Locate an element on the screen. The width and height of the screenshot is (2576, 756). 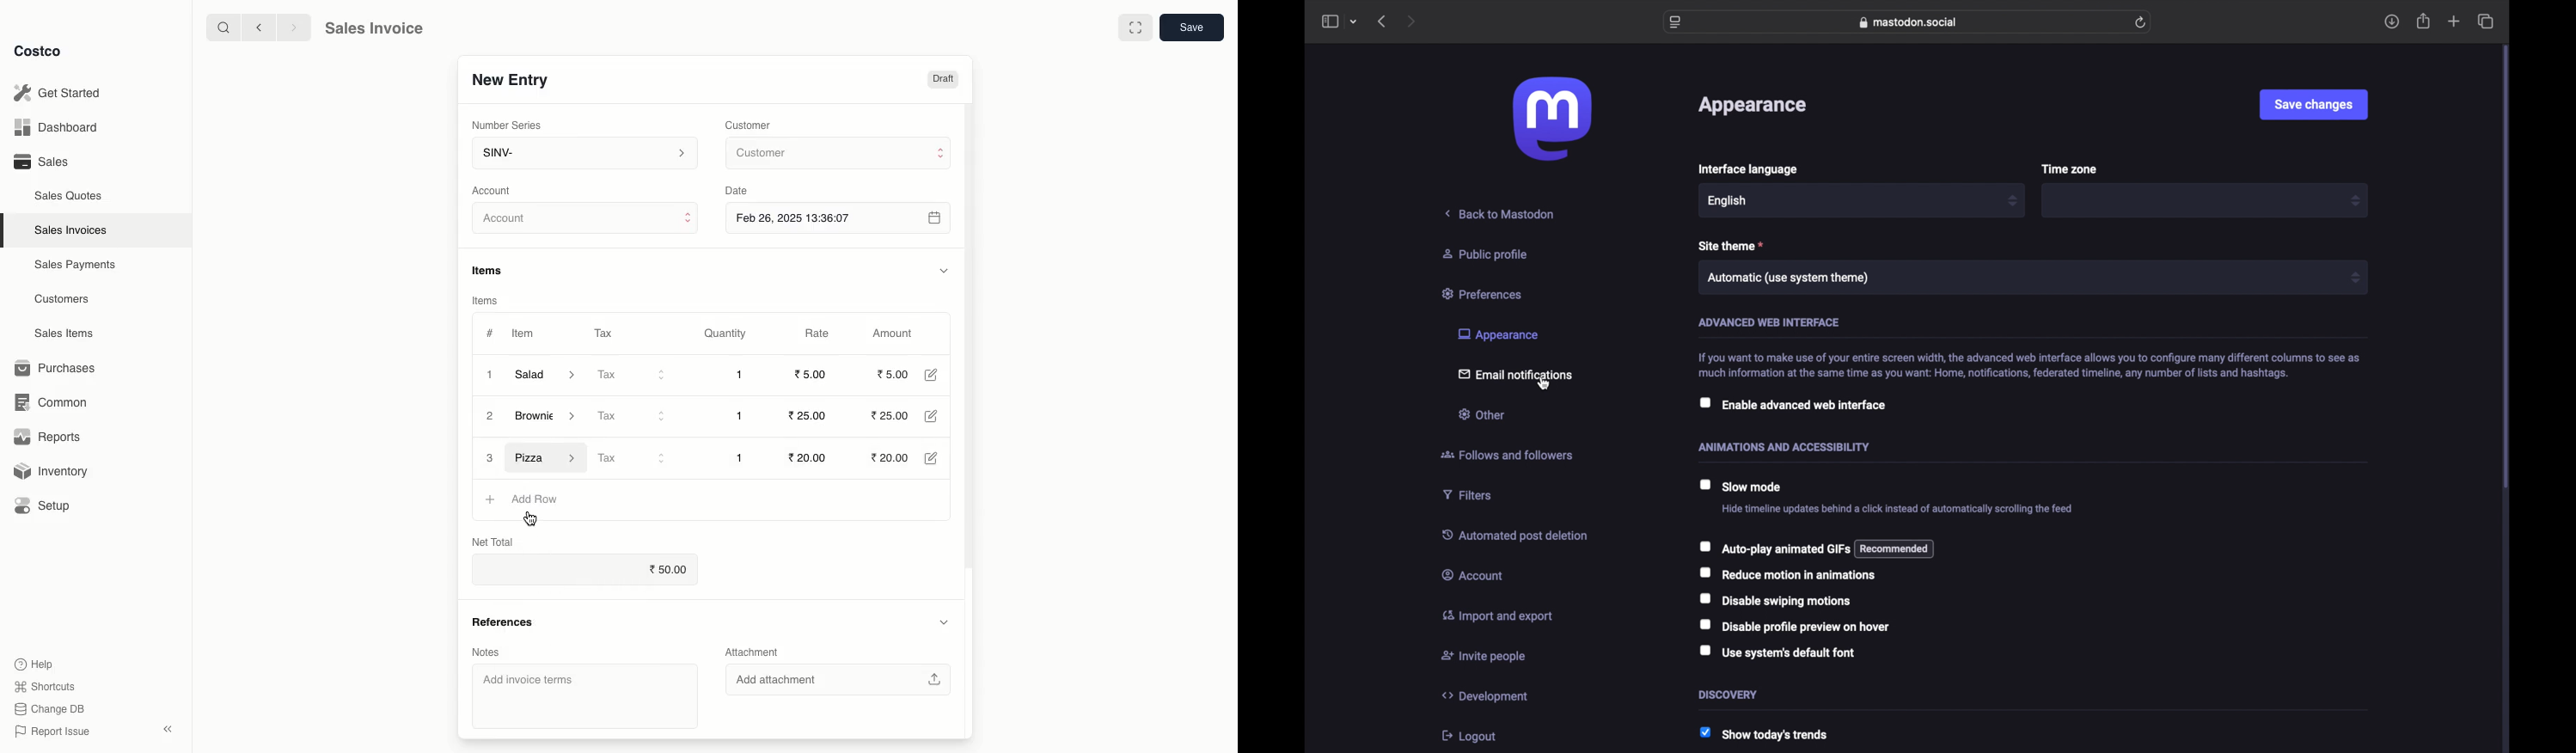
checkbox is located at coordinates (1773, 548).